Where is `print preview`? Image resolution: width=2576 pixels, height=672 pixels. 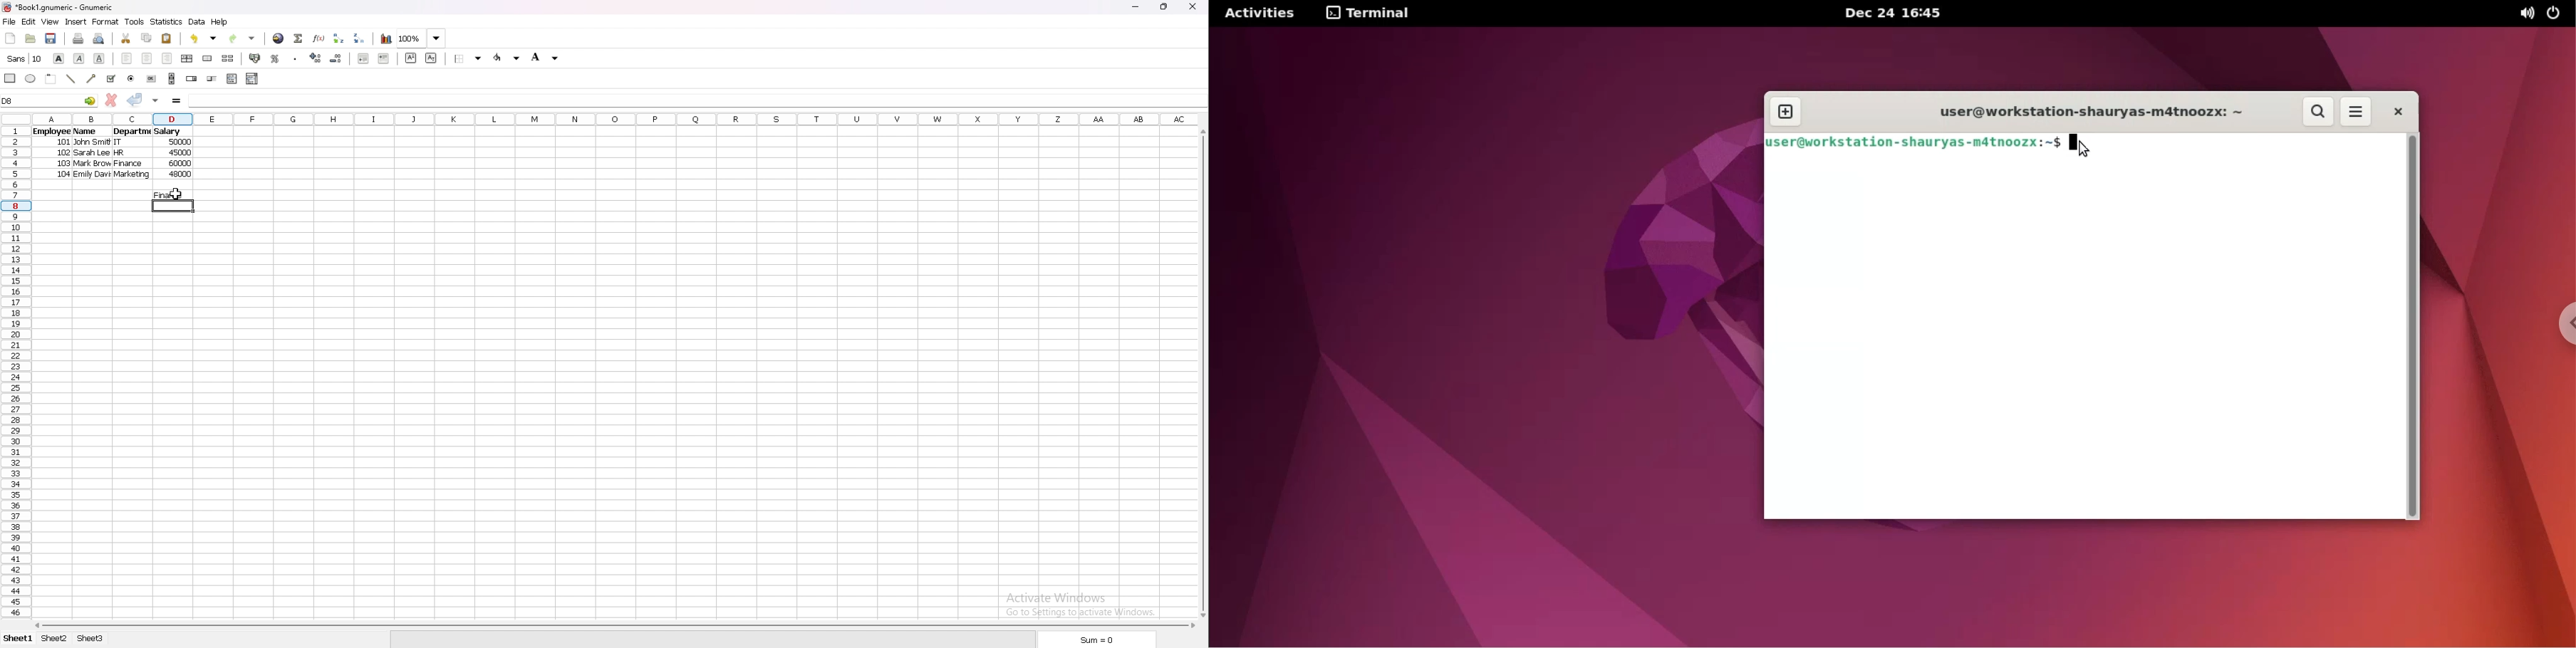 print preview is located at coordinates (99, 38).